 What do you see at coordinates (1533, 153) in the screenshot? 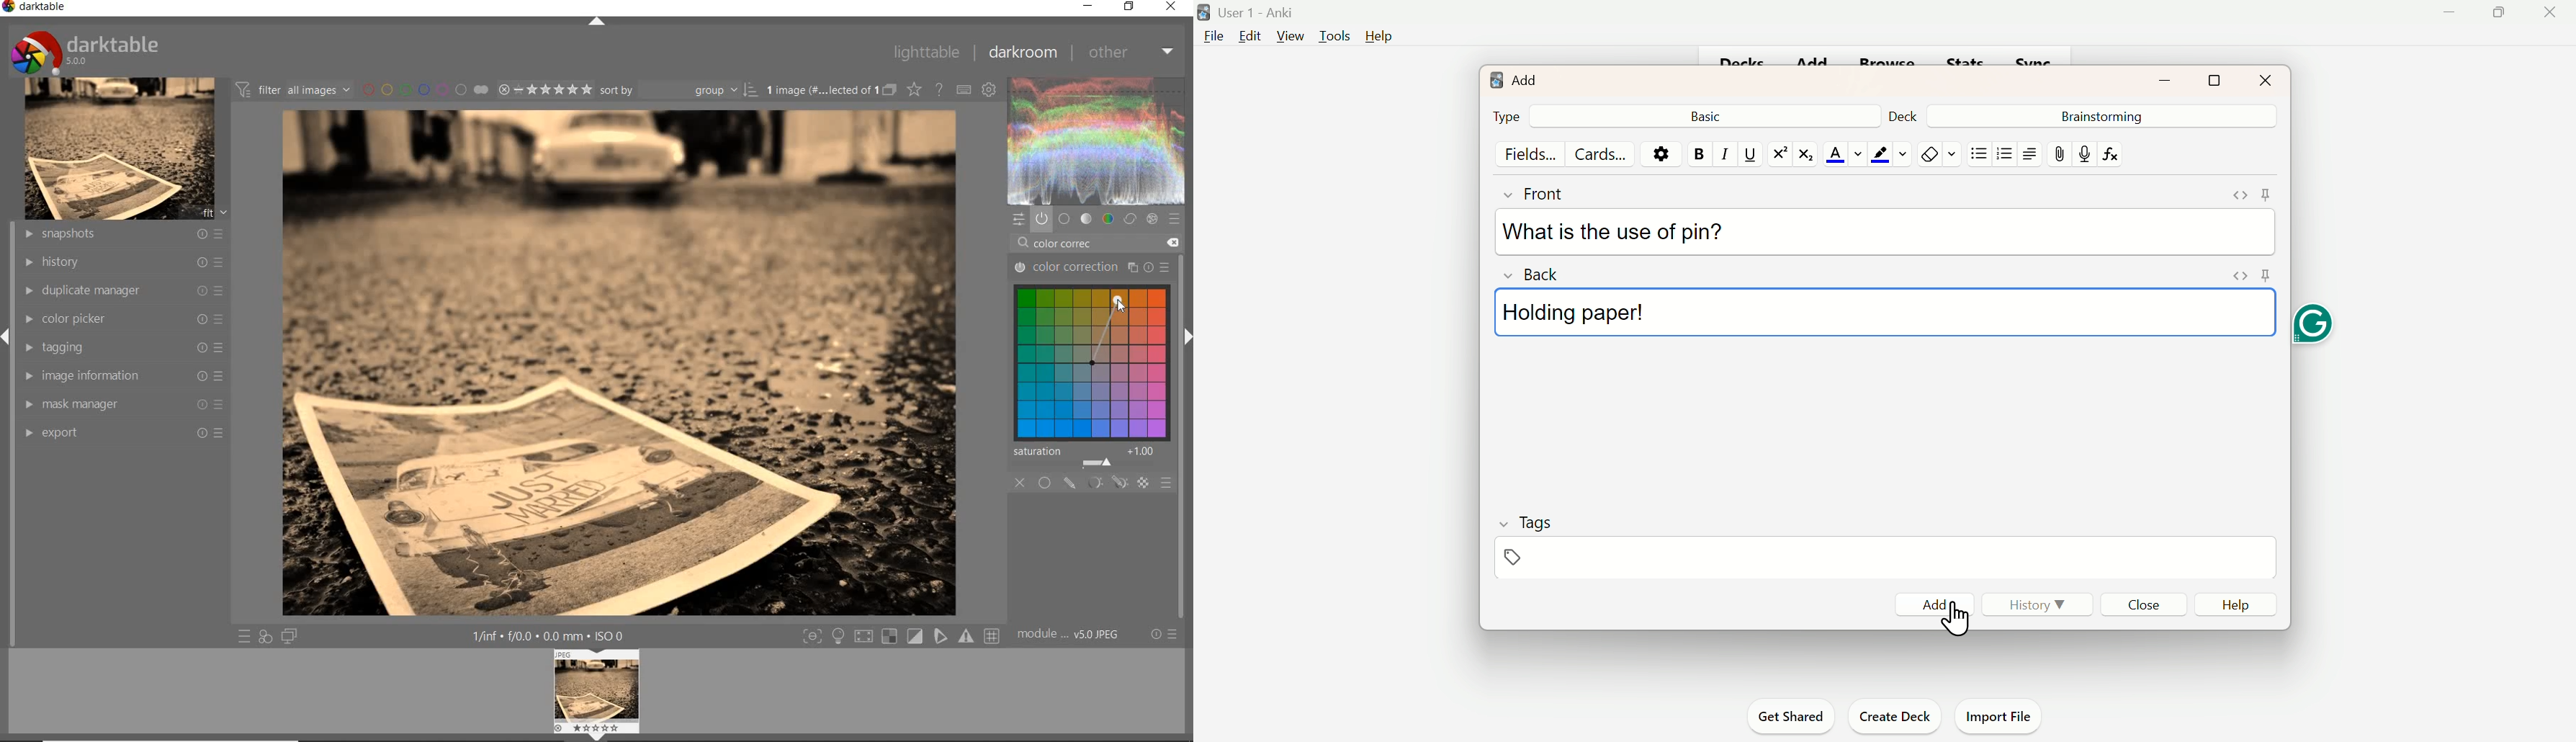
I see `Fields...` at bounding box center [1533, 153].